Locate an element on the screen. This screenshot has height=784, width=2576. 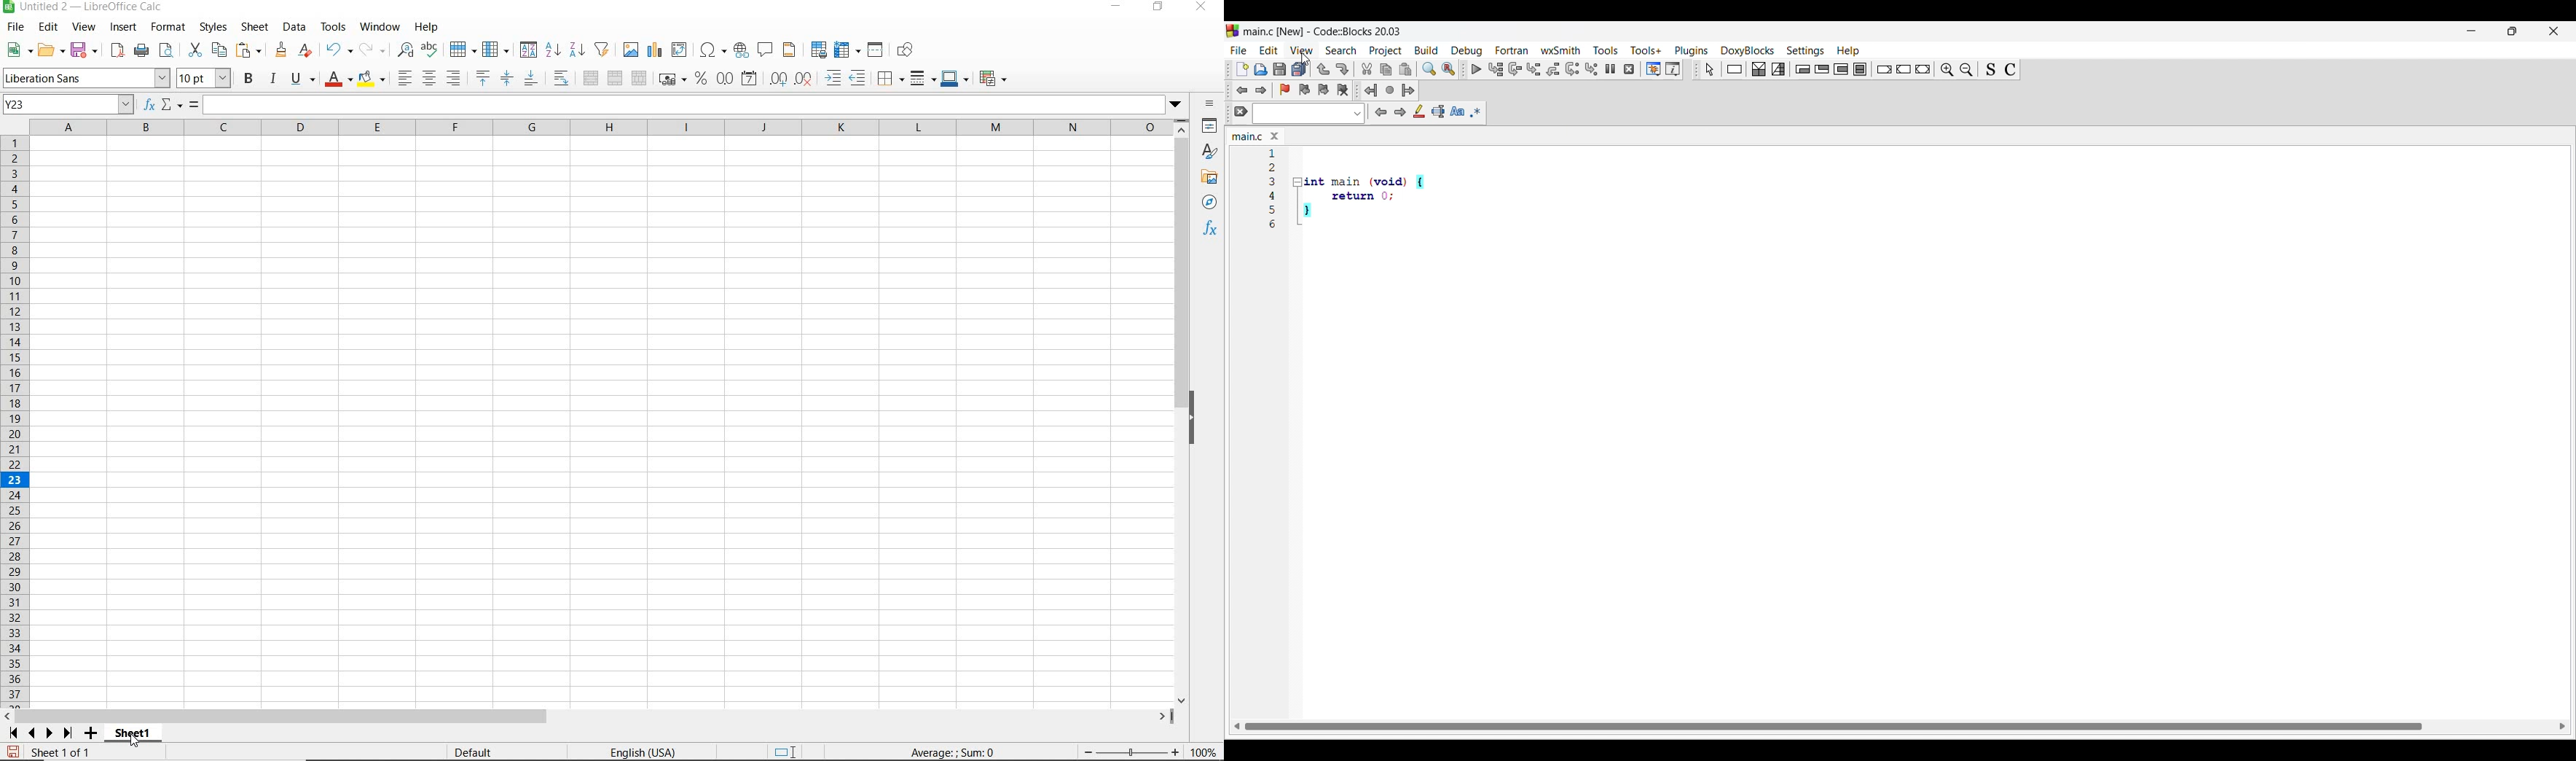
DEFAULT is located at coordinates (497, 752).